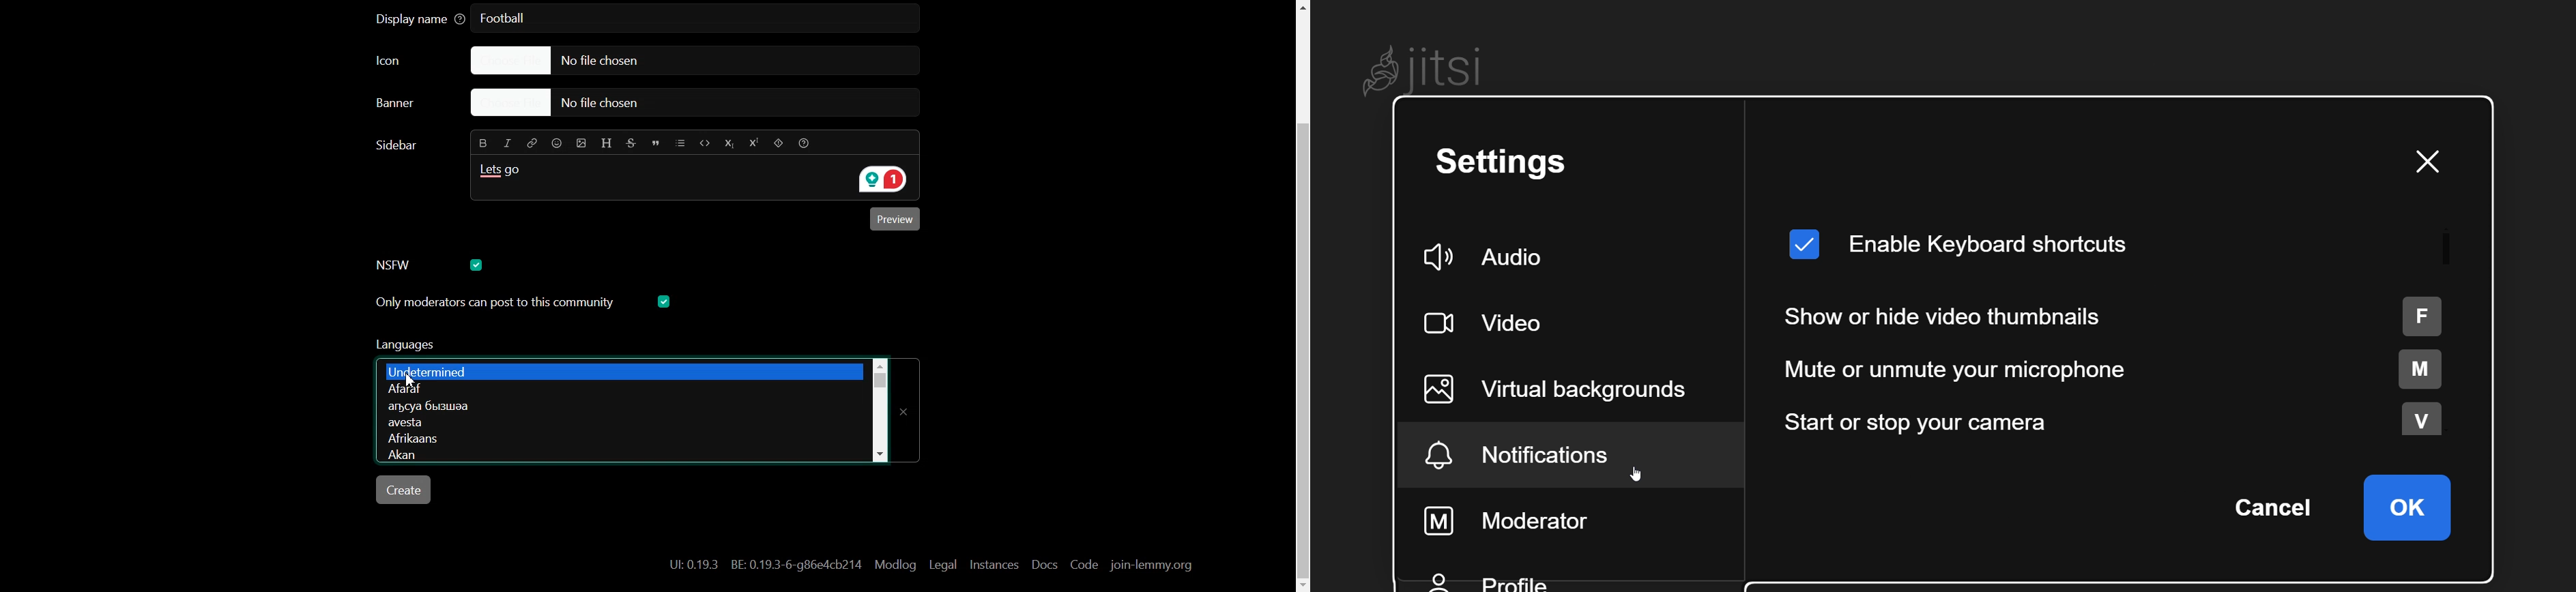  Describe the element at coordinates (478, 264) in the screenshot. I see `check` at that location.